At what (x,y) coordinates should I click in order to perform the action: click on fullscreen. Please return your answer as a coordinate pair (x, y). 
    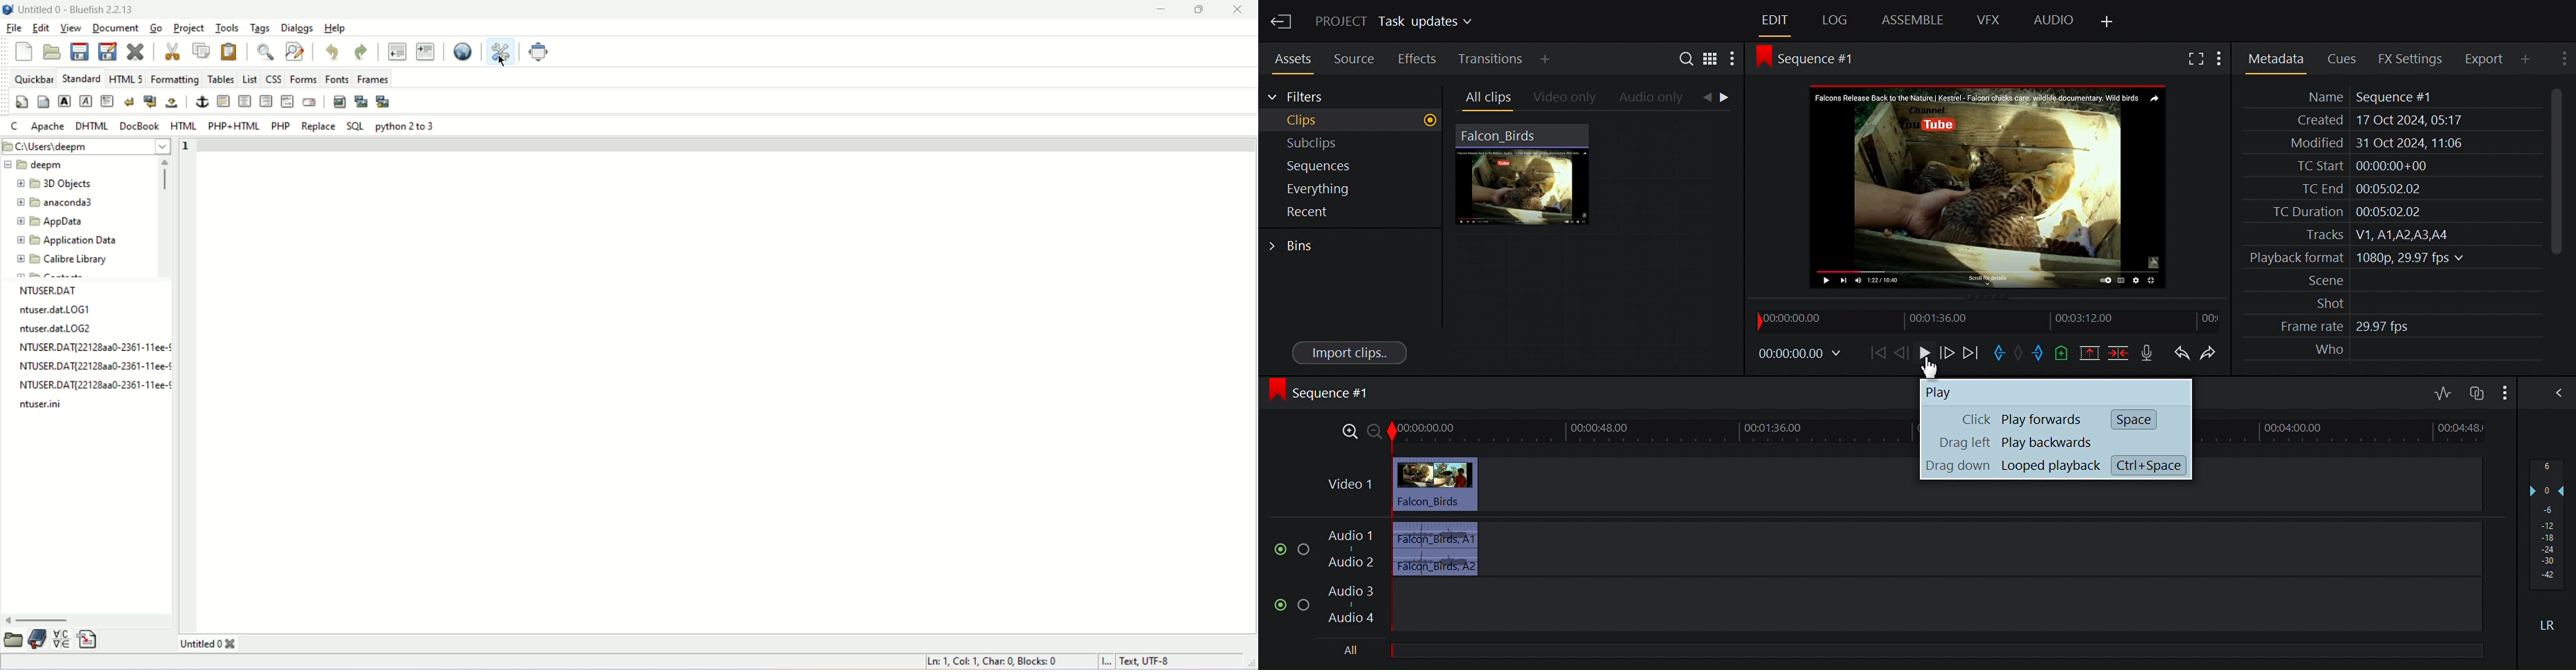
    Looking at the image, I should click on (540, 53).